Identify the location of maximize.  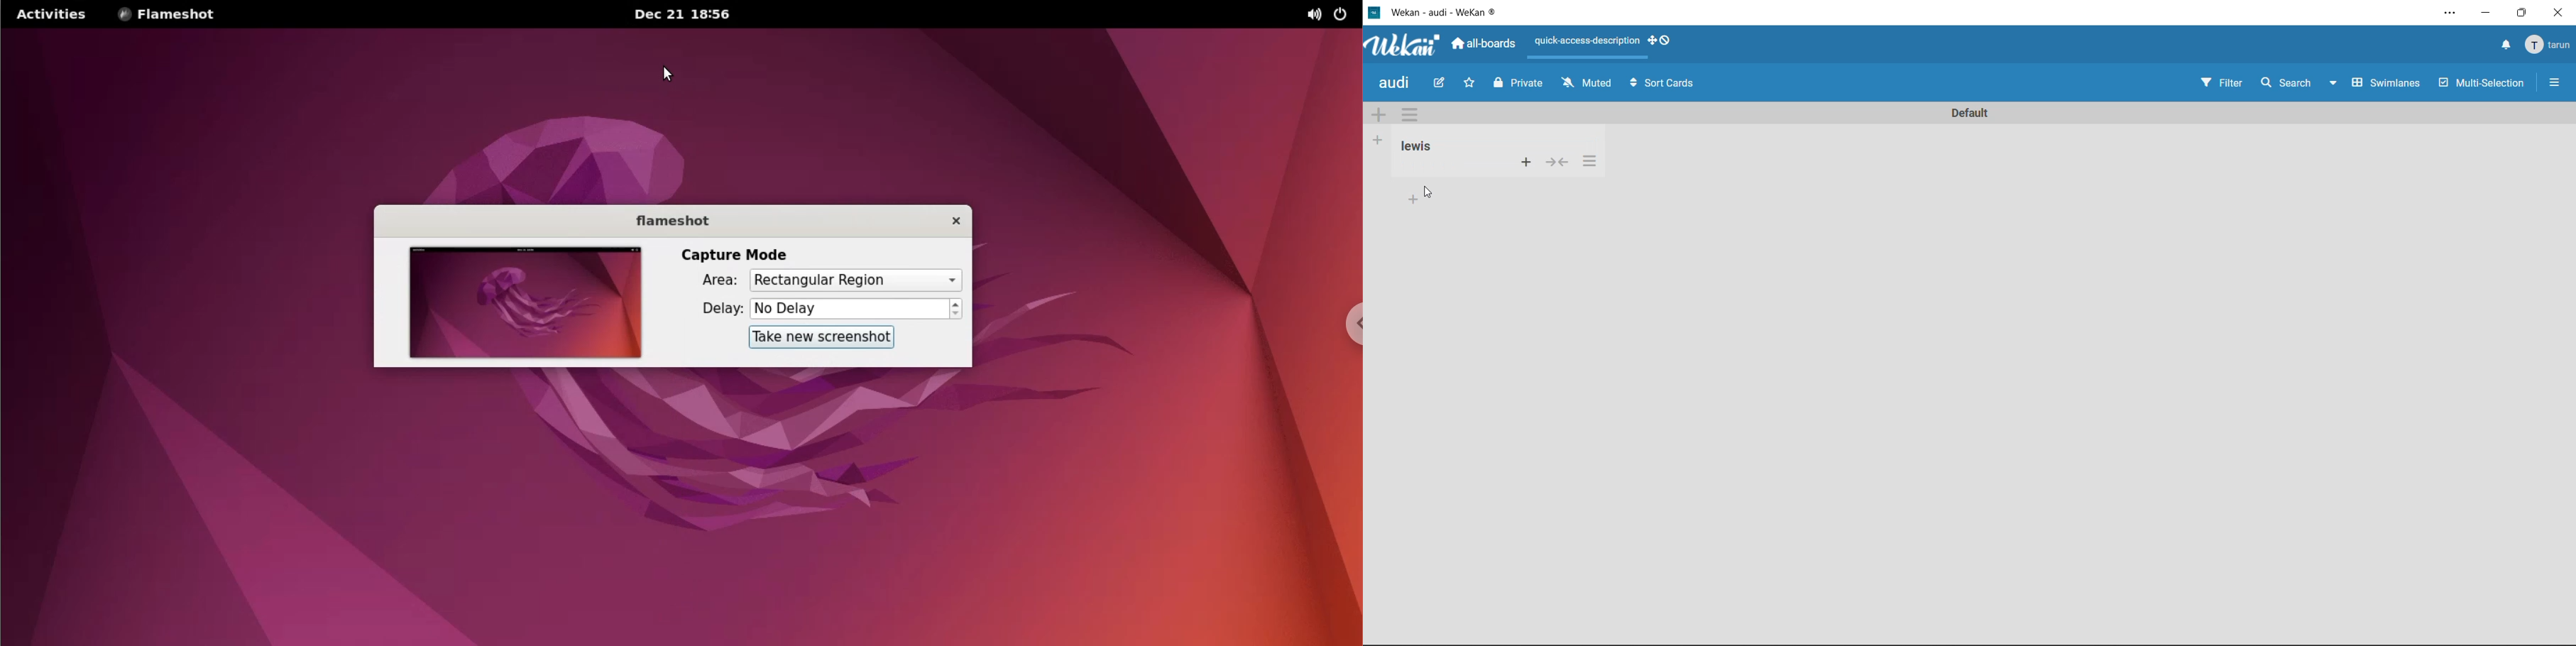
(2525, 13).